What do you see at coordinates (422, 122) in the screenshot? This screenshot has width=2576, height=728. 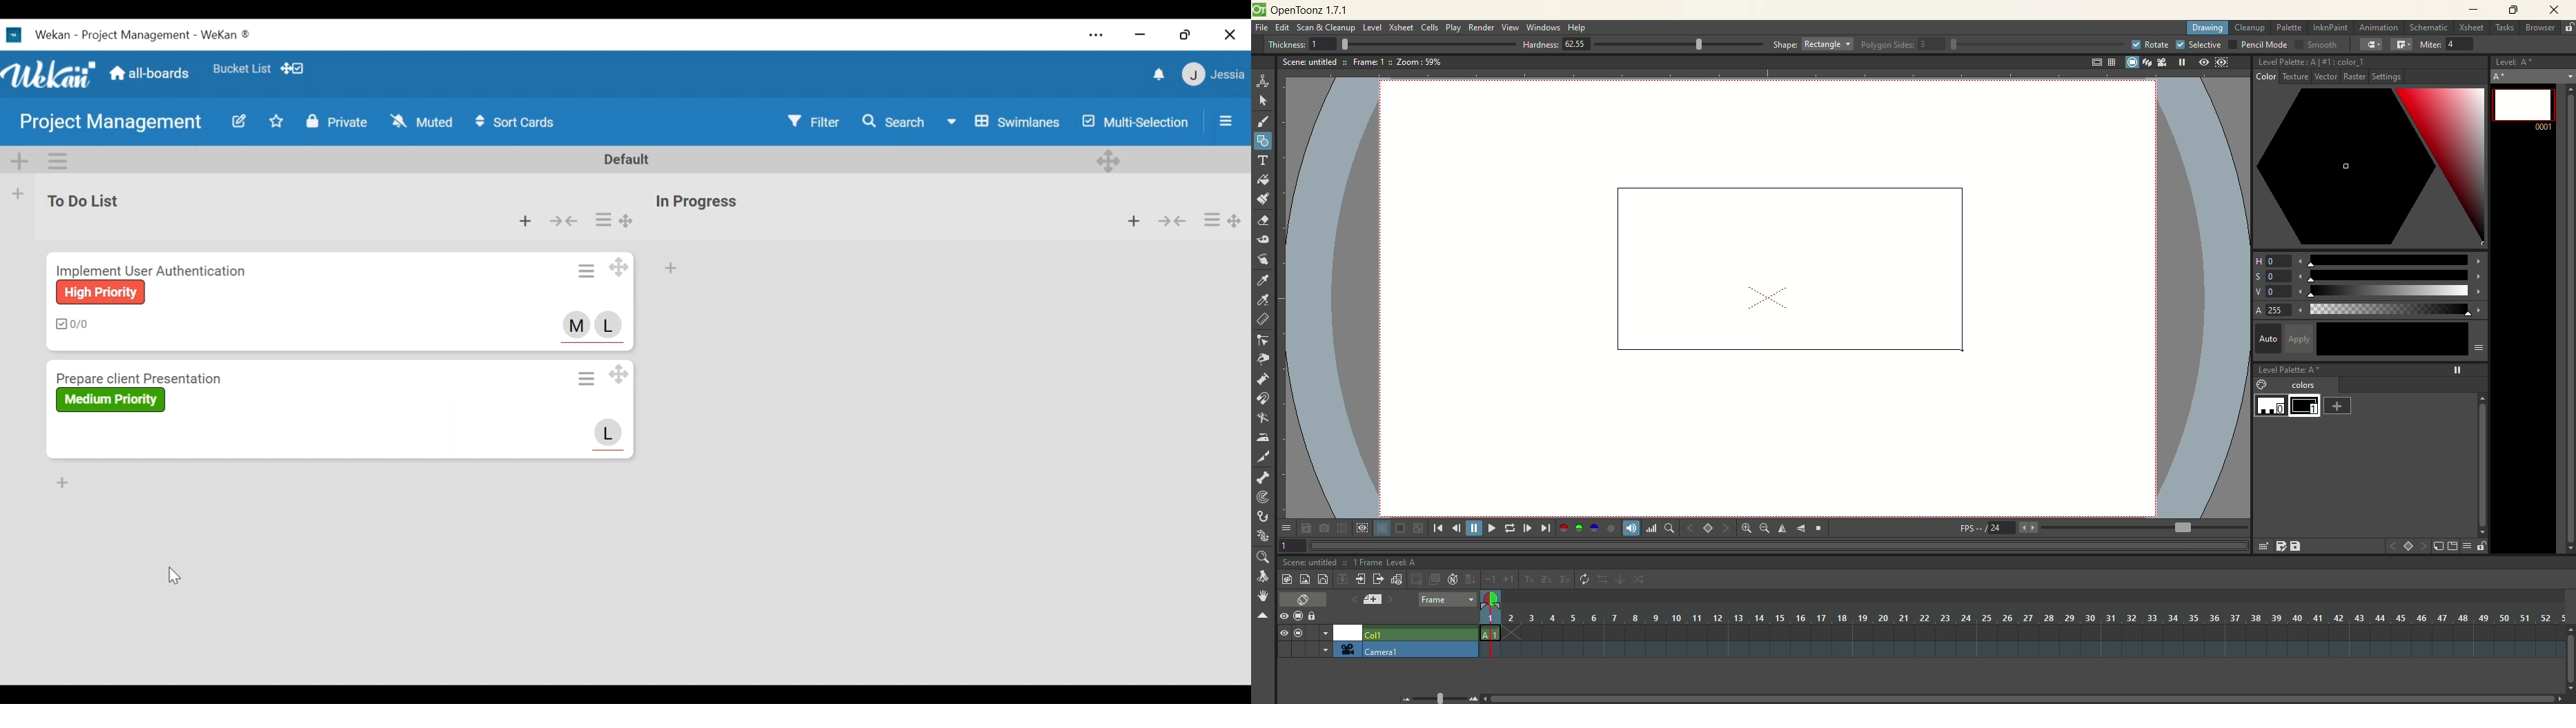 I see `Muted` at bounding box center [422, 122].